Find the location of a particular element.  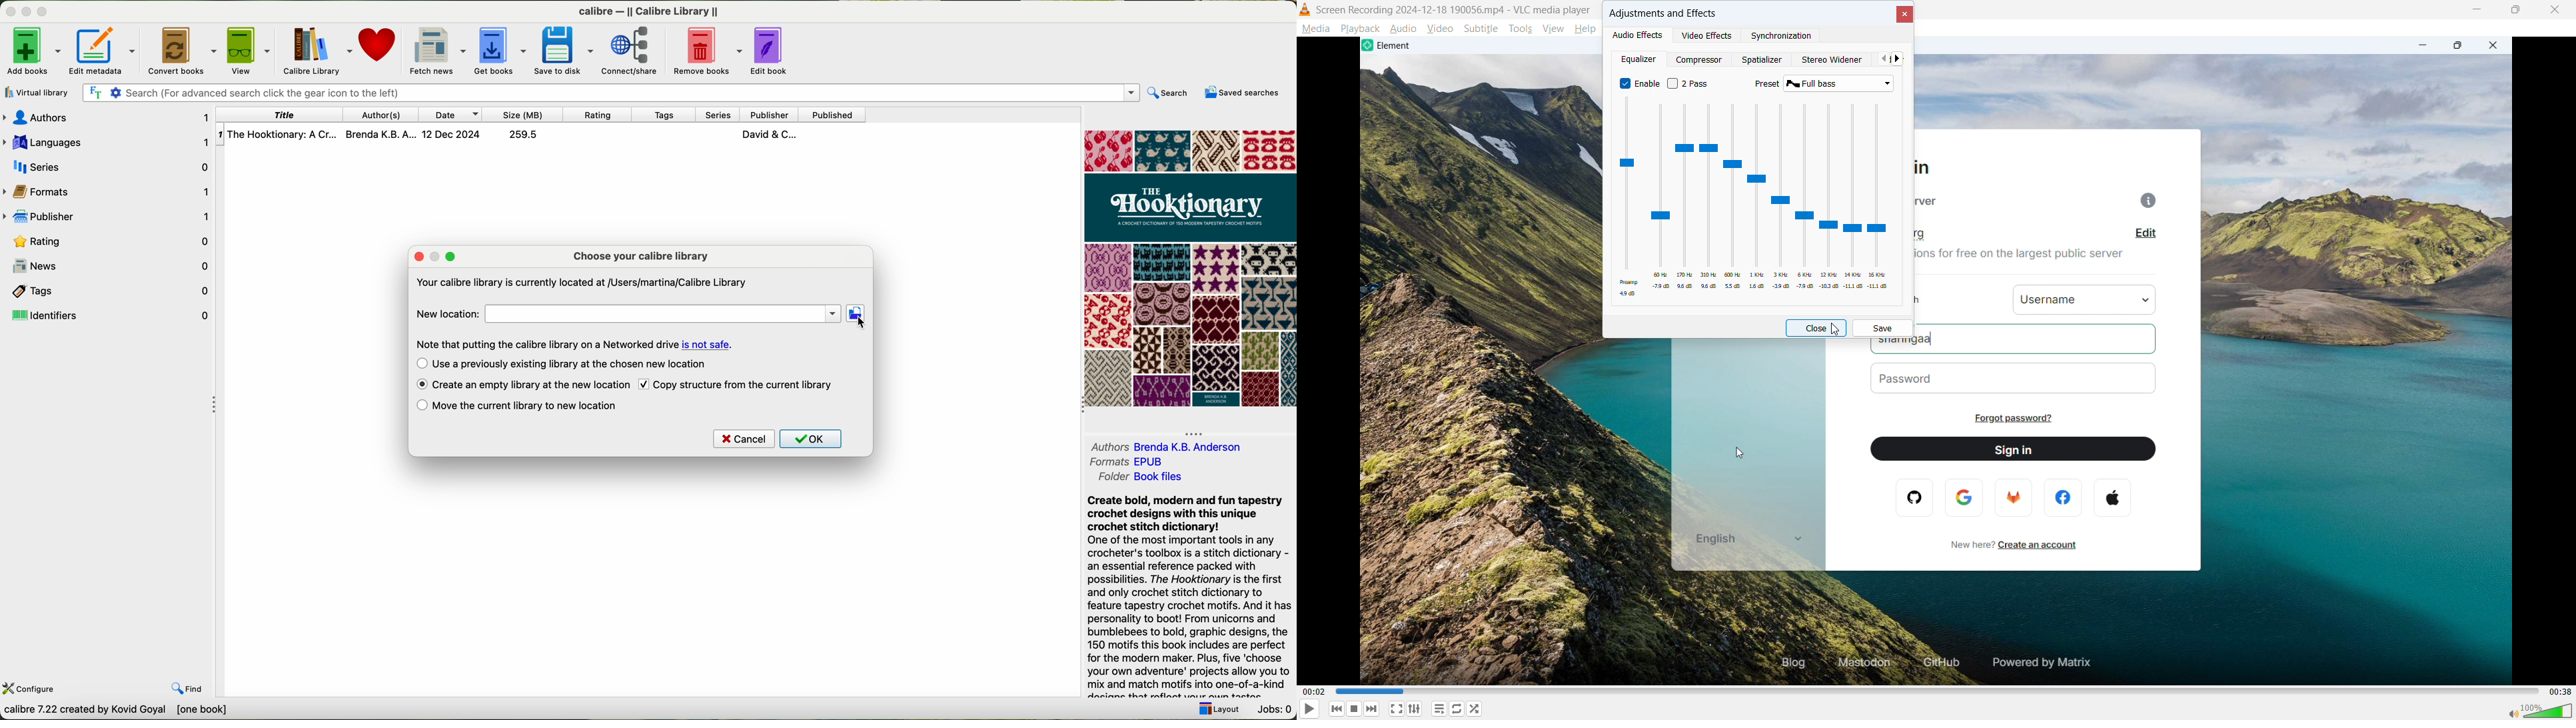

00:38 is located at coordinates (2560, 693).